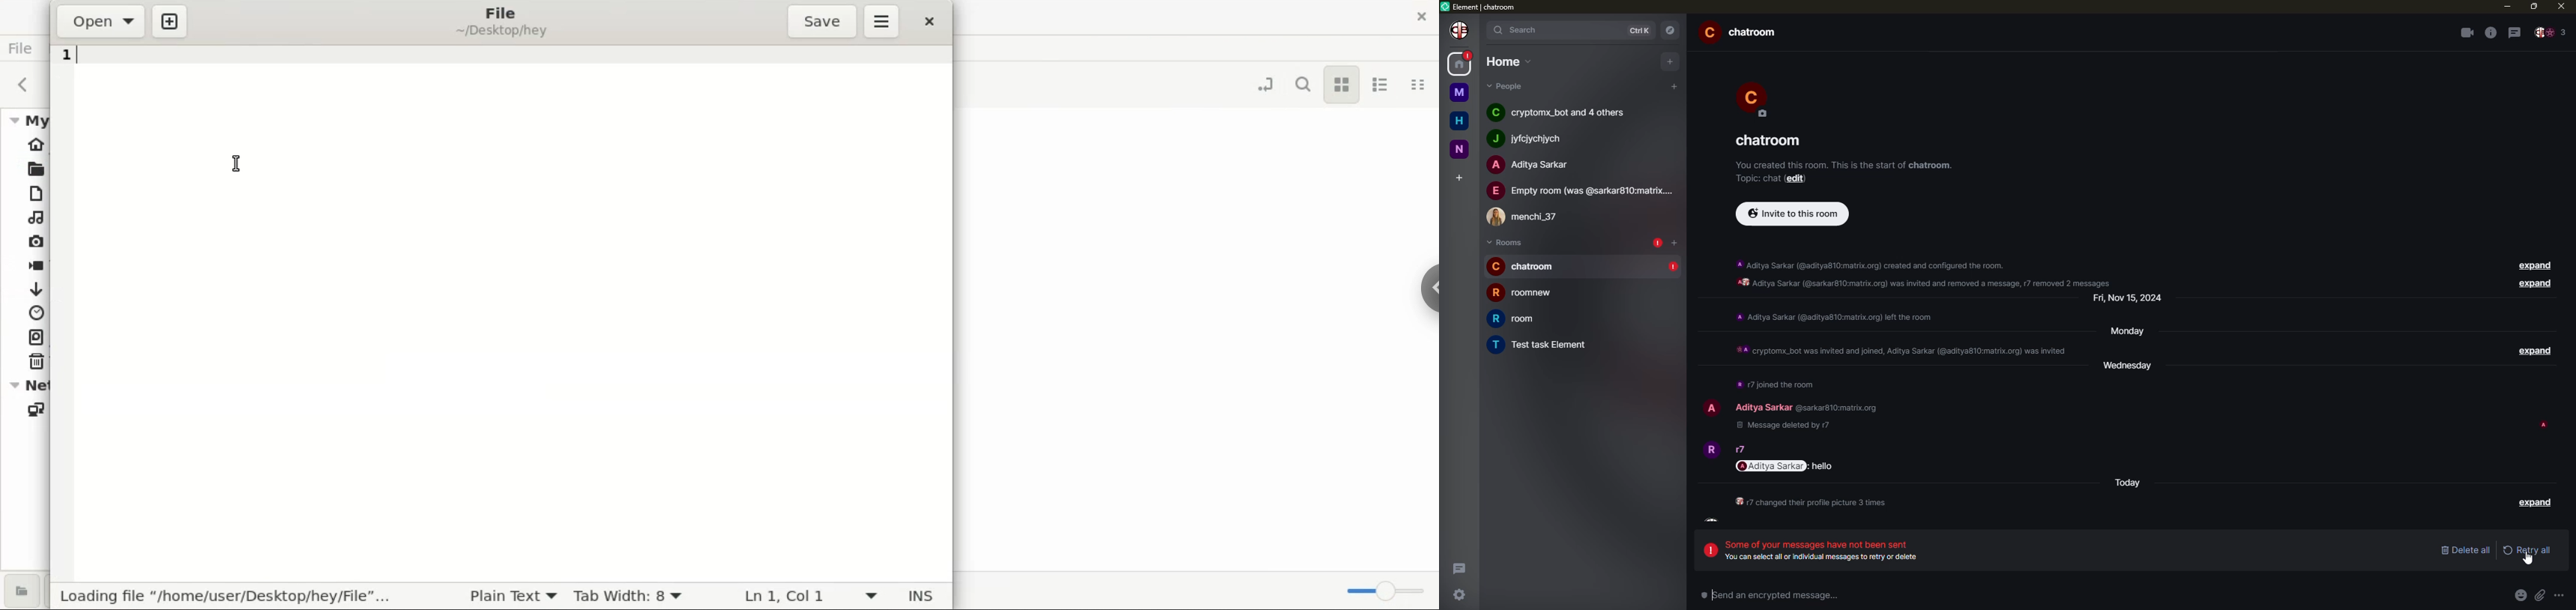 This screenshot has height=616, width=2576. I want to click on settings, so click(1457, 596).